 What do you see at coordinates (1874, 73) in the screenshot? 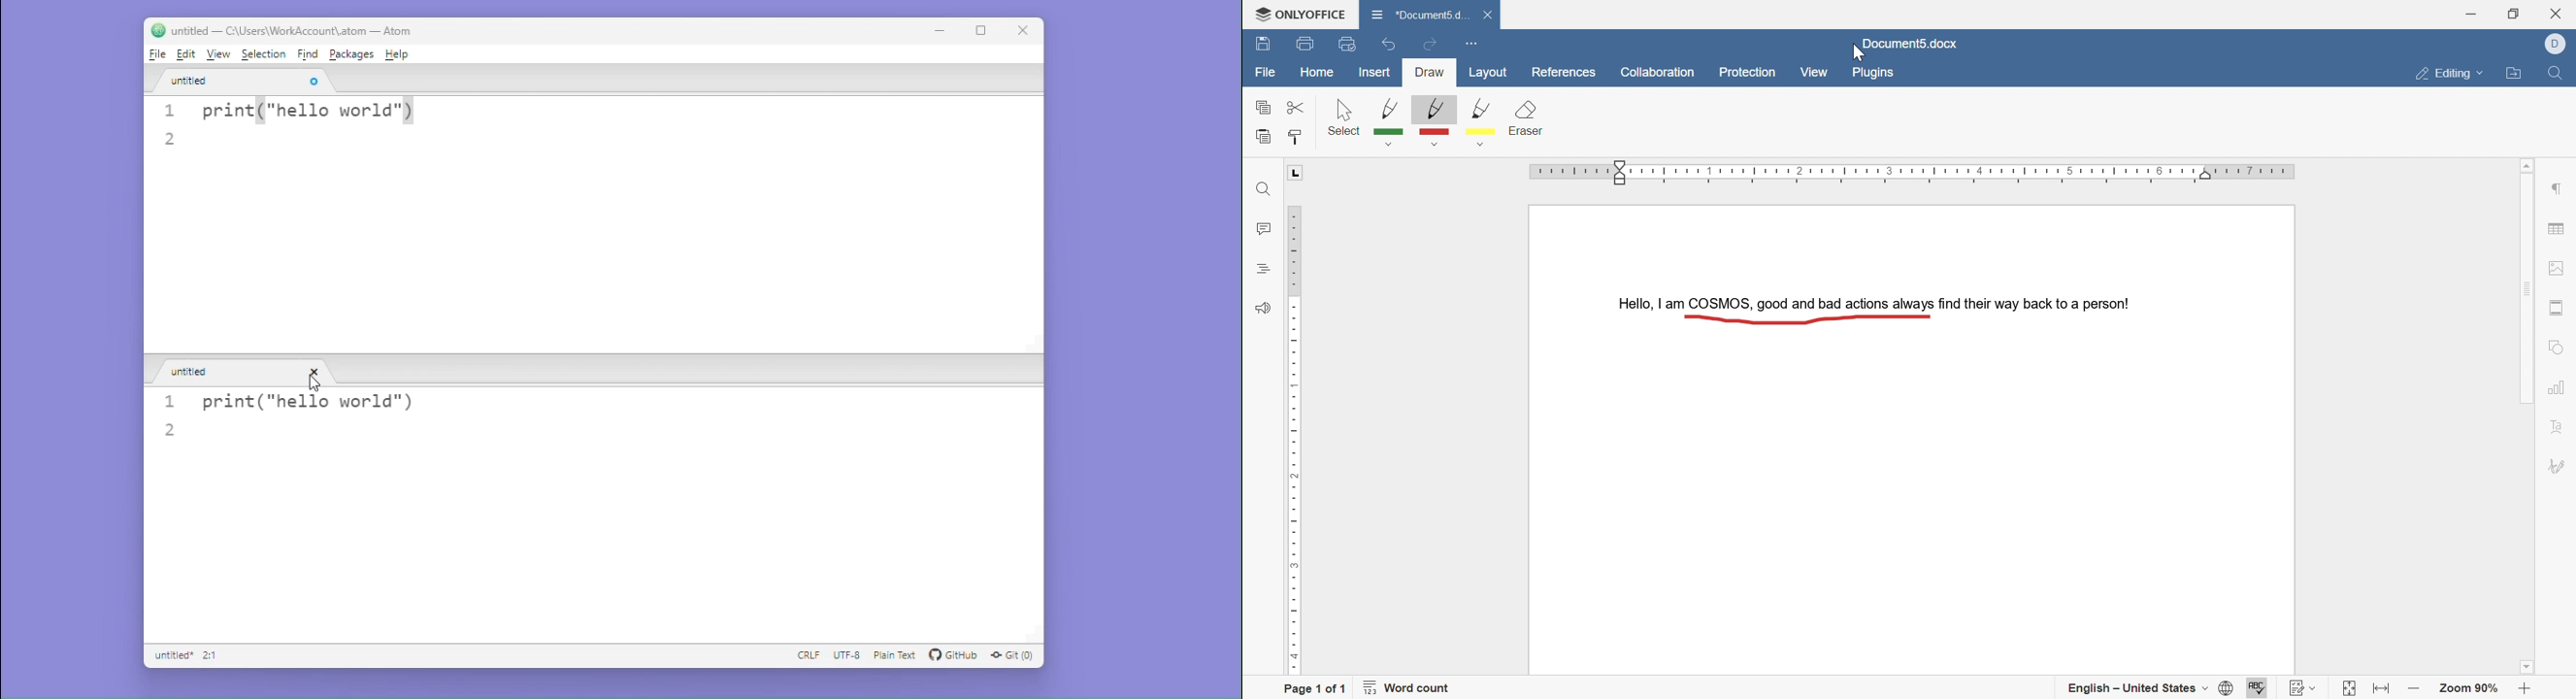
I see `plugins` at bounding box center [1874, 73].